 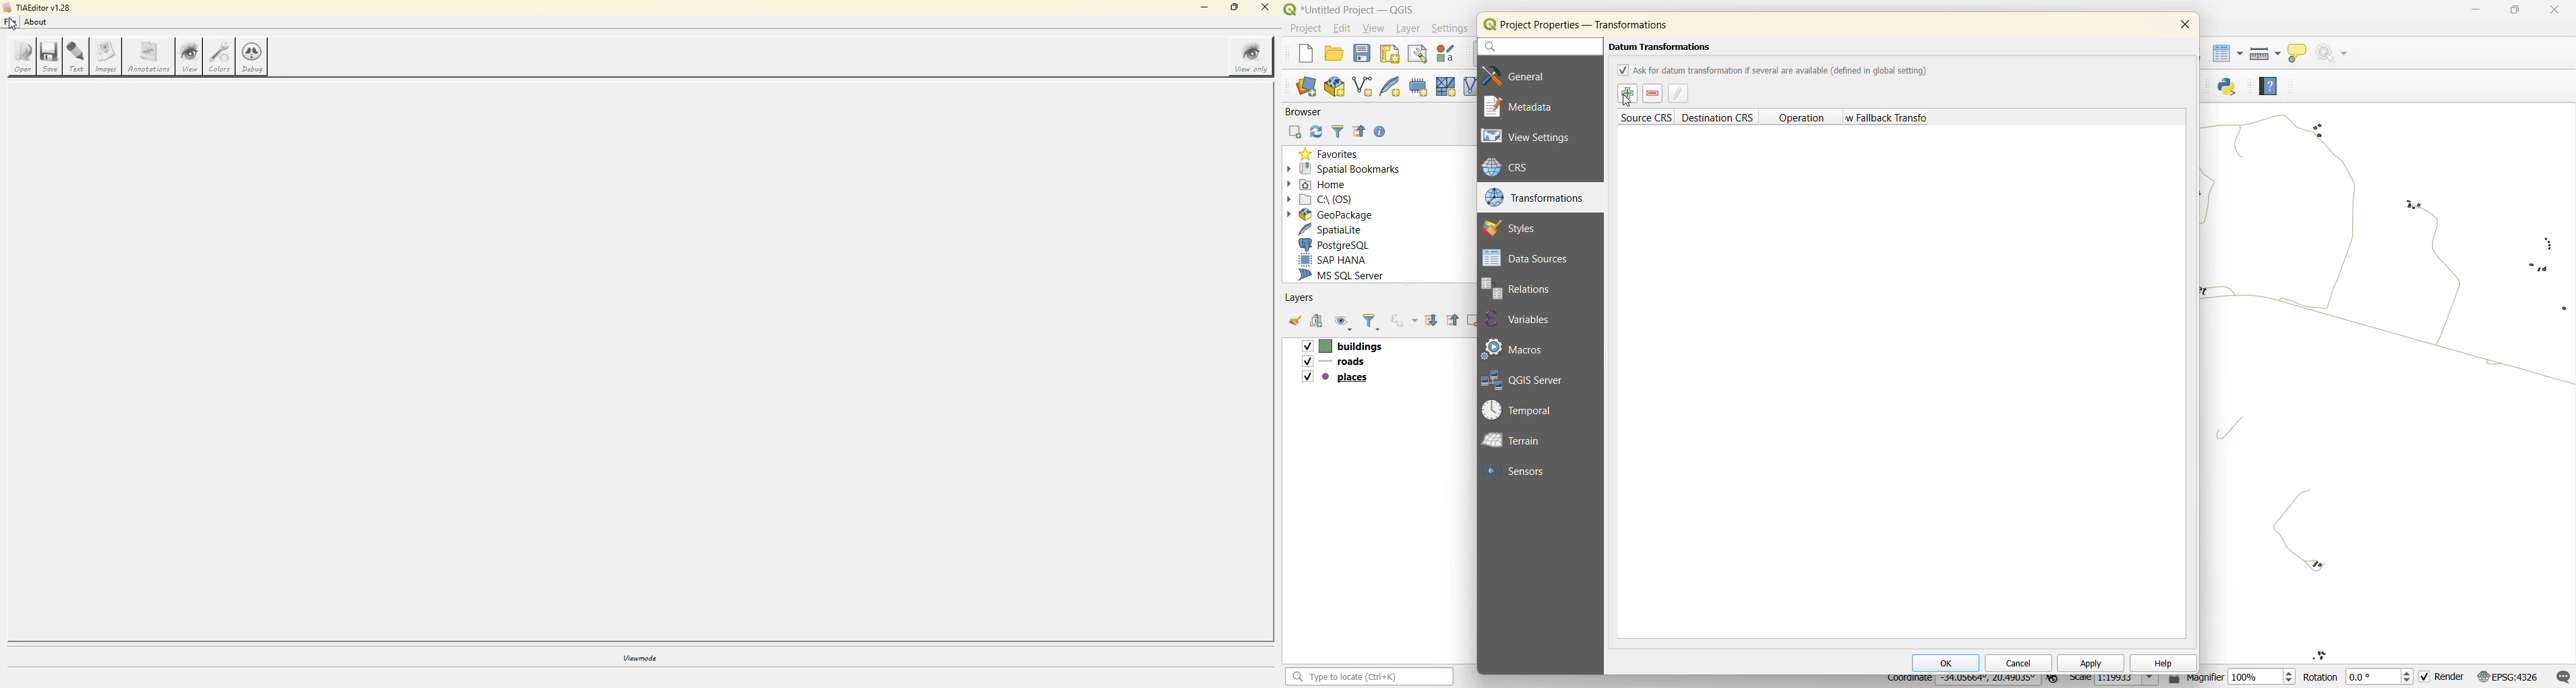 What do you see at coordinates (1453, 321) in the screenshot?
I see `collapse all` at bounding box center [1453, 321].